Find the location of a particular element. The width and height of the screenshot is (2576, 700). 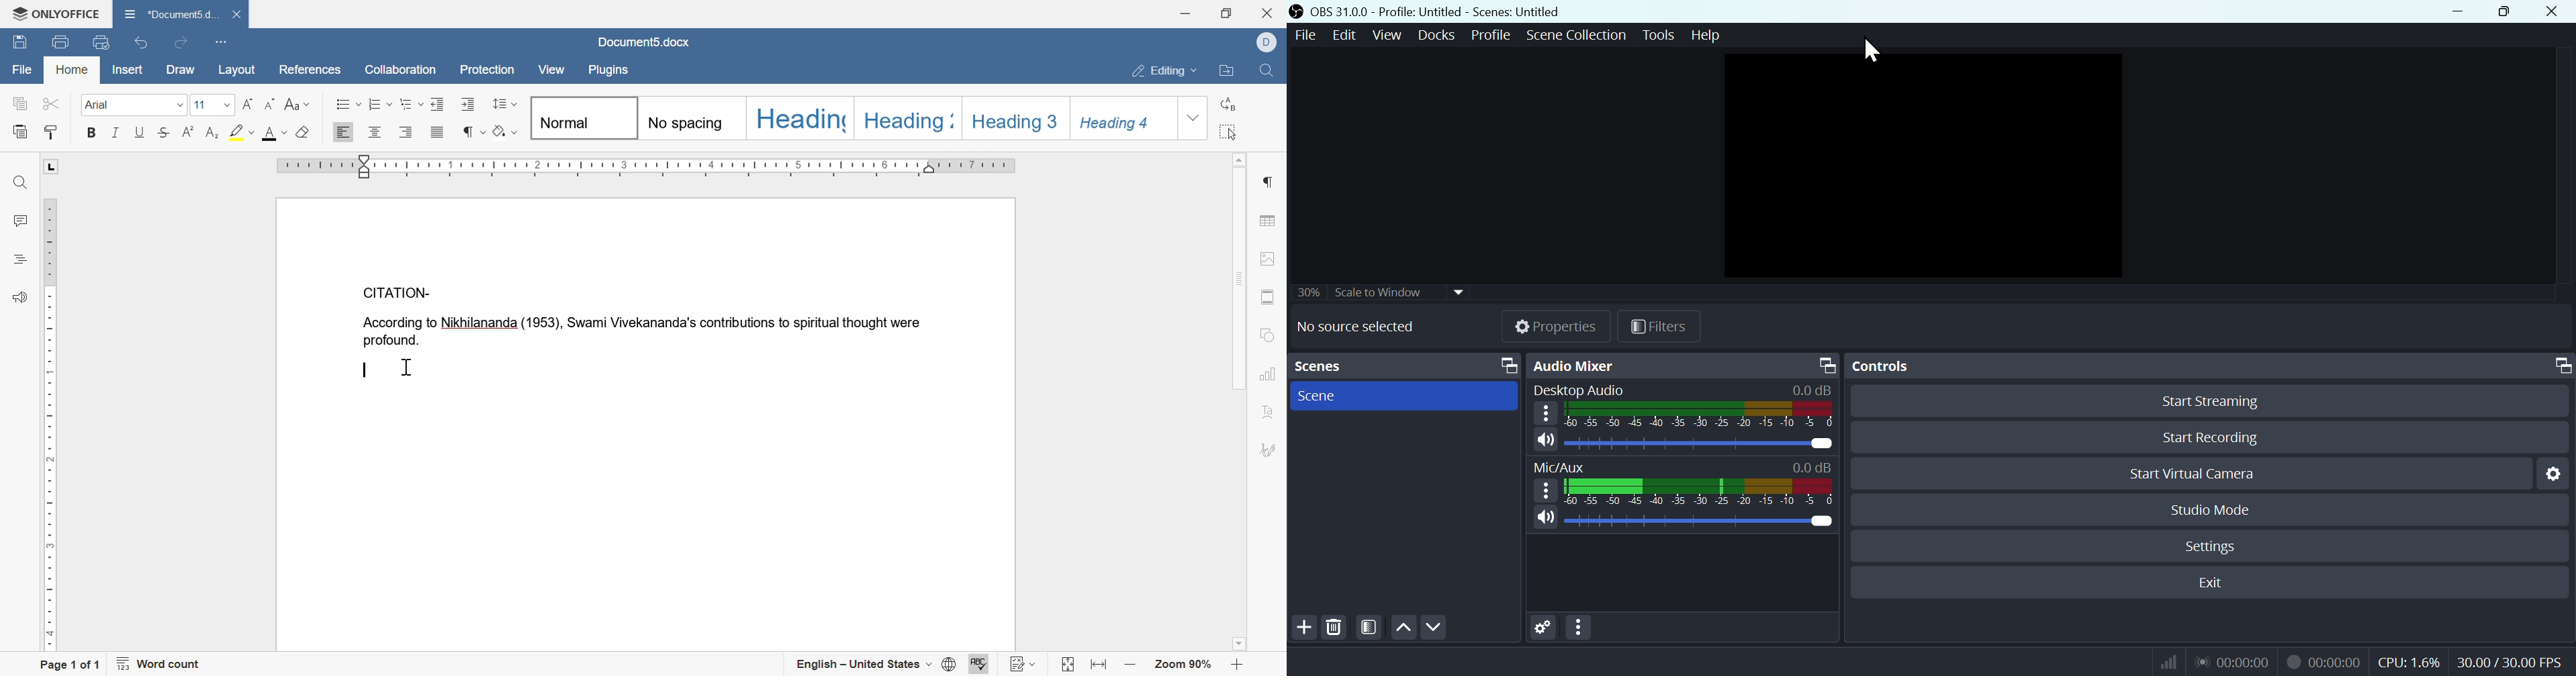

ONLYOFFICE is located at coordinates (51, 12).